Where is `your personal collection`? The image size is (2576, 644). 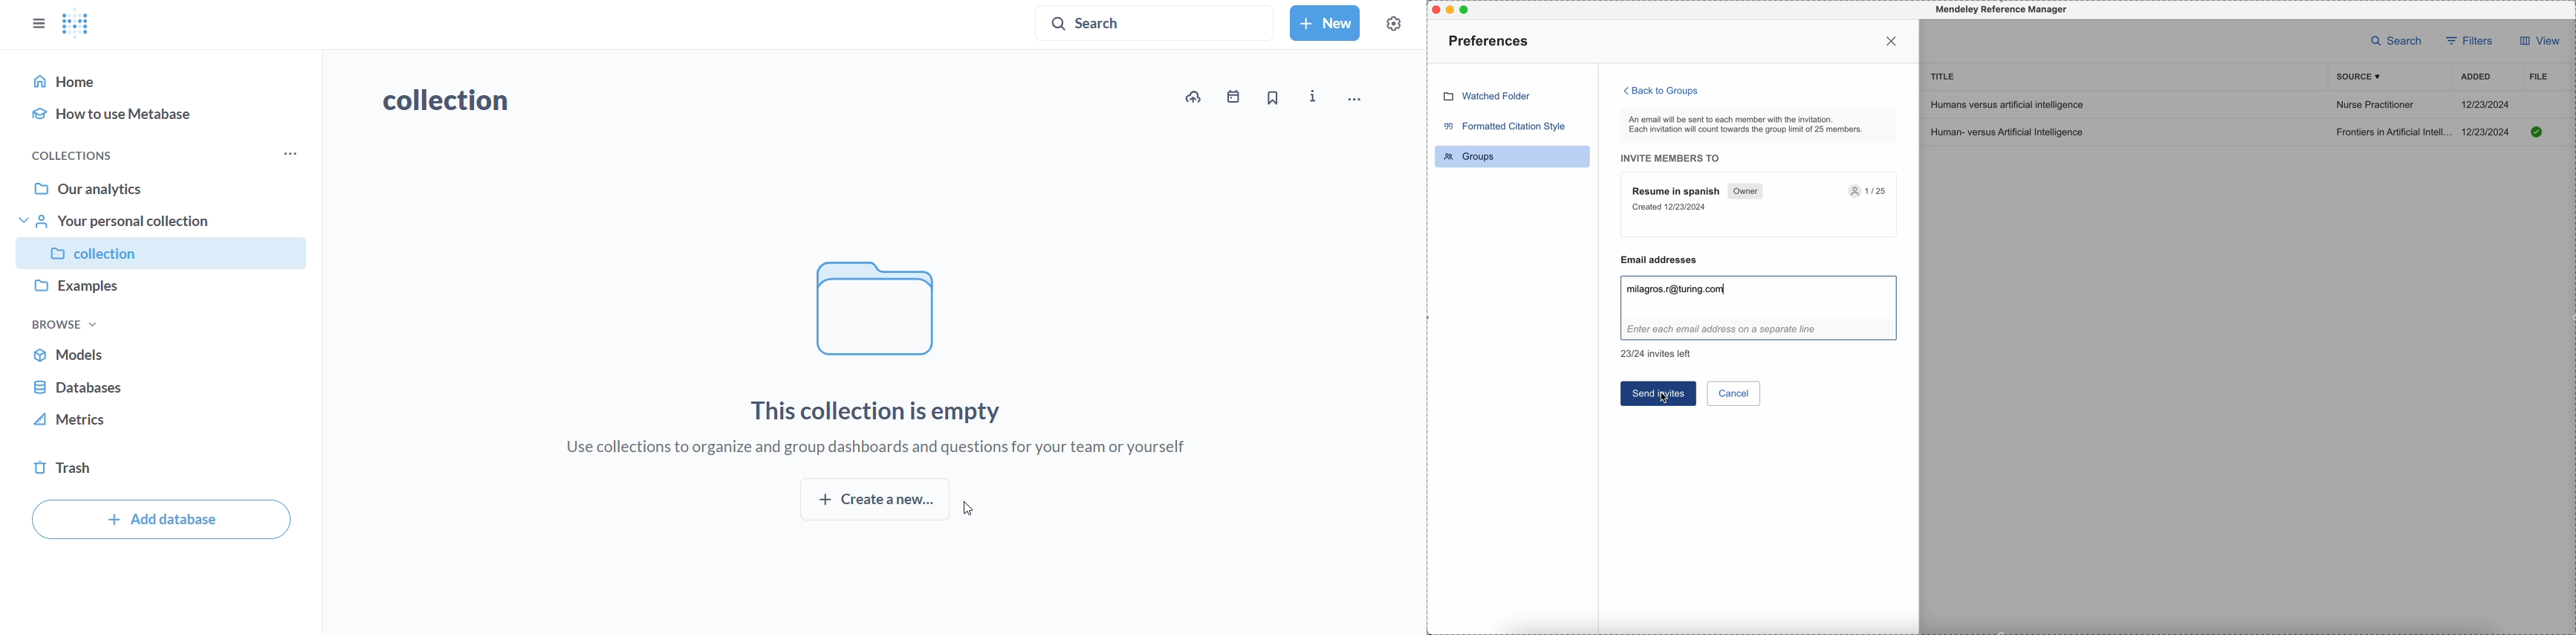 your personal collection is located at coordinates (161, 219).